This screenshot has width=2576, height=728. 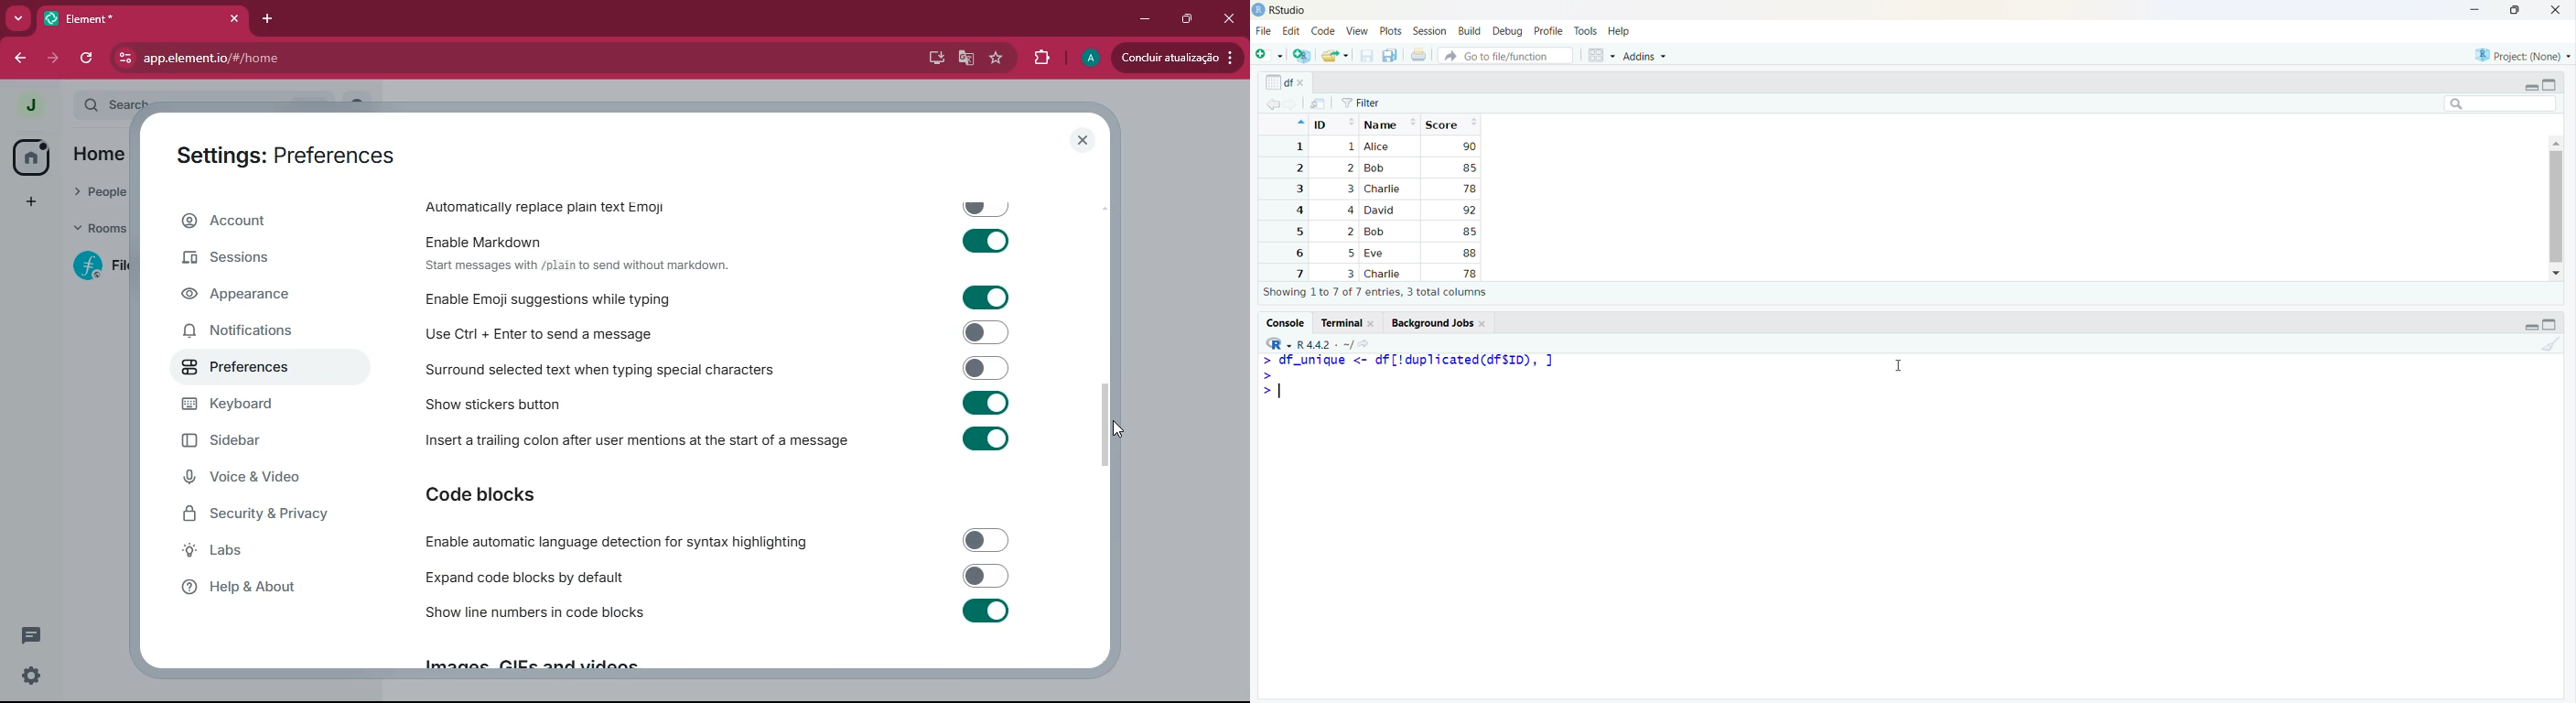 What do you see at coordinates (1265, 391) in the screenshot?
I see `start typing` at bounding box center [1265, 391].